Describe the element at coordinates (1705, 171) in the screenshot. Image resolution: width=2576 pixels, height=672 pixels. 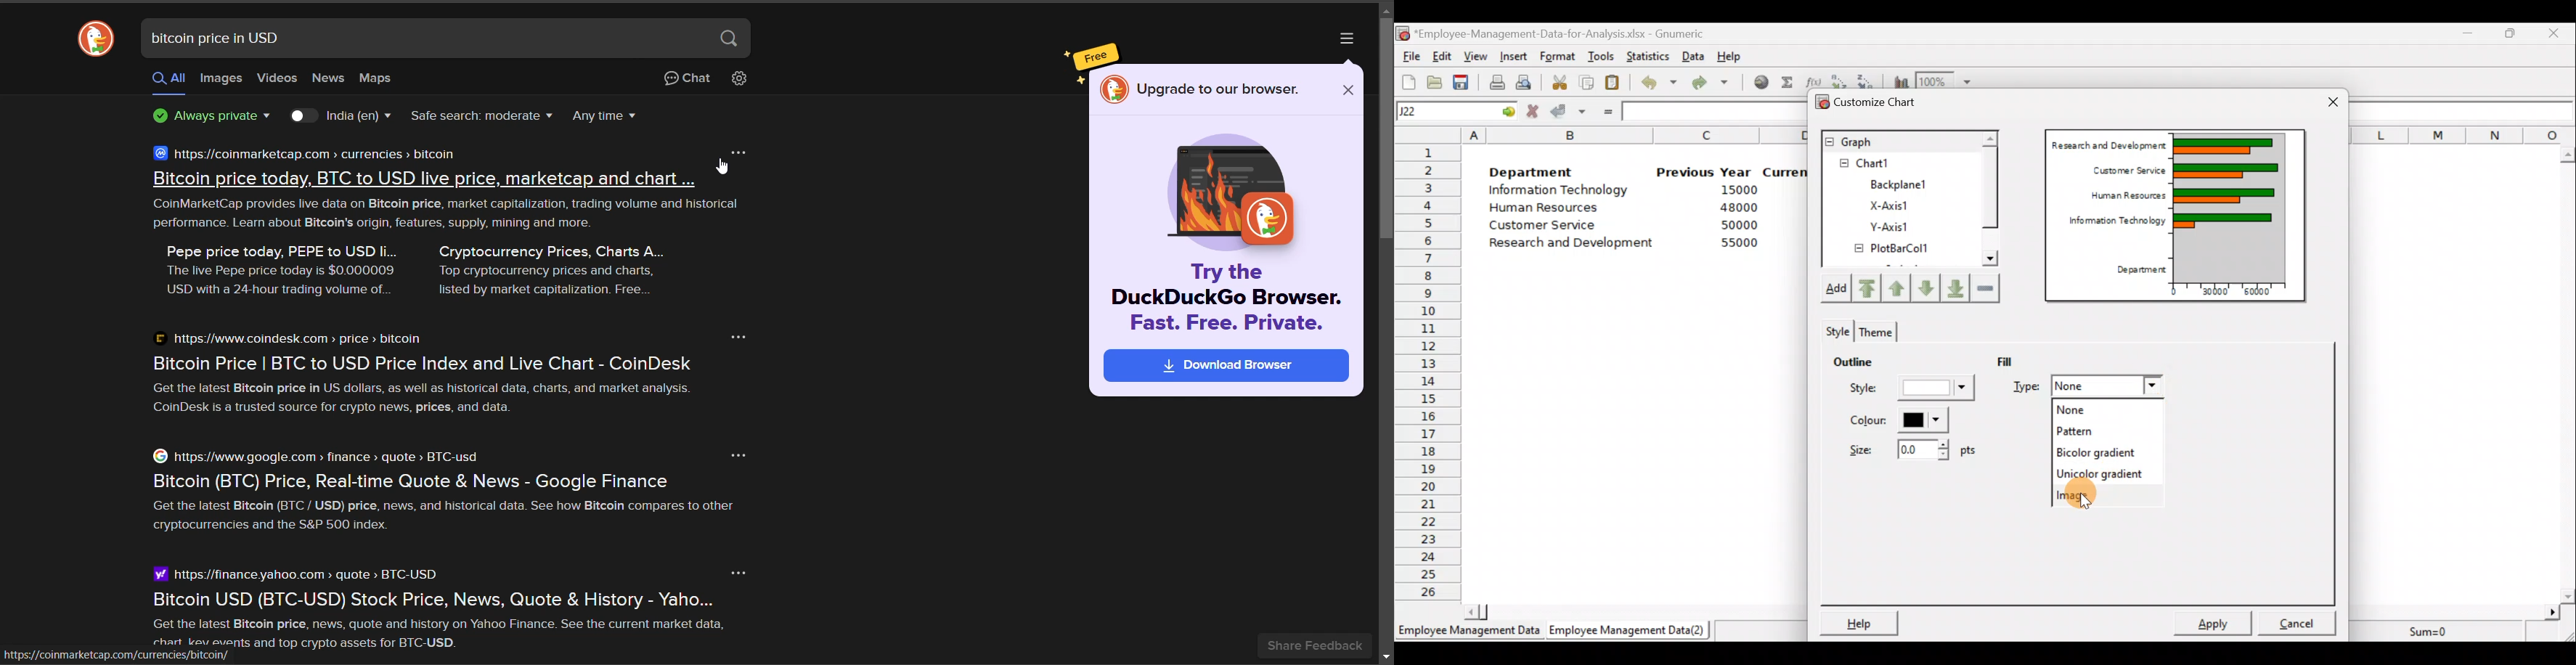
I see `Previous Year` at that location.